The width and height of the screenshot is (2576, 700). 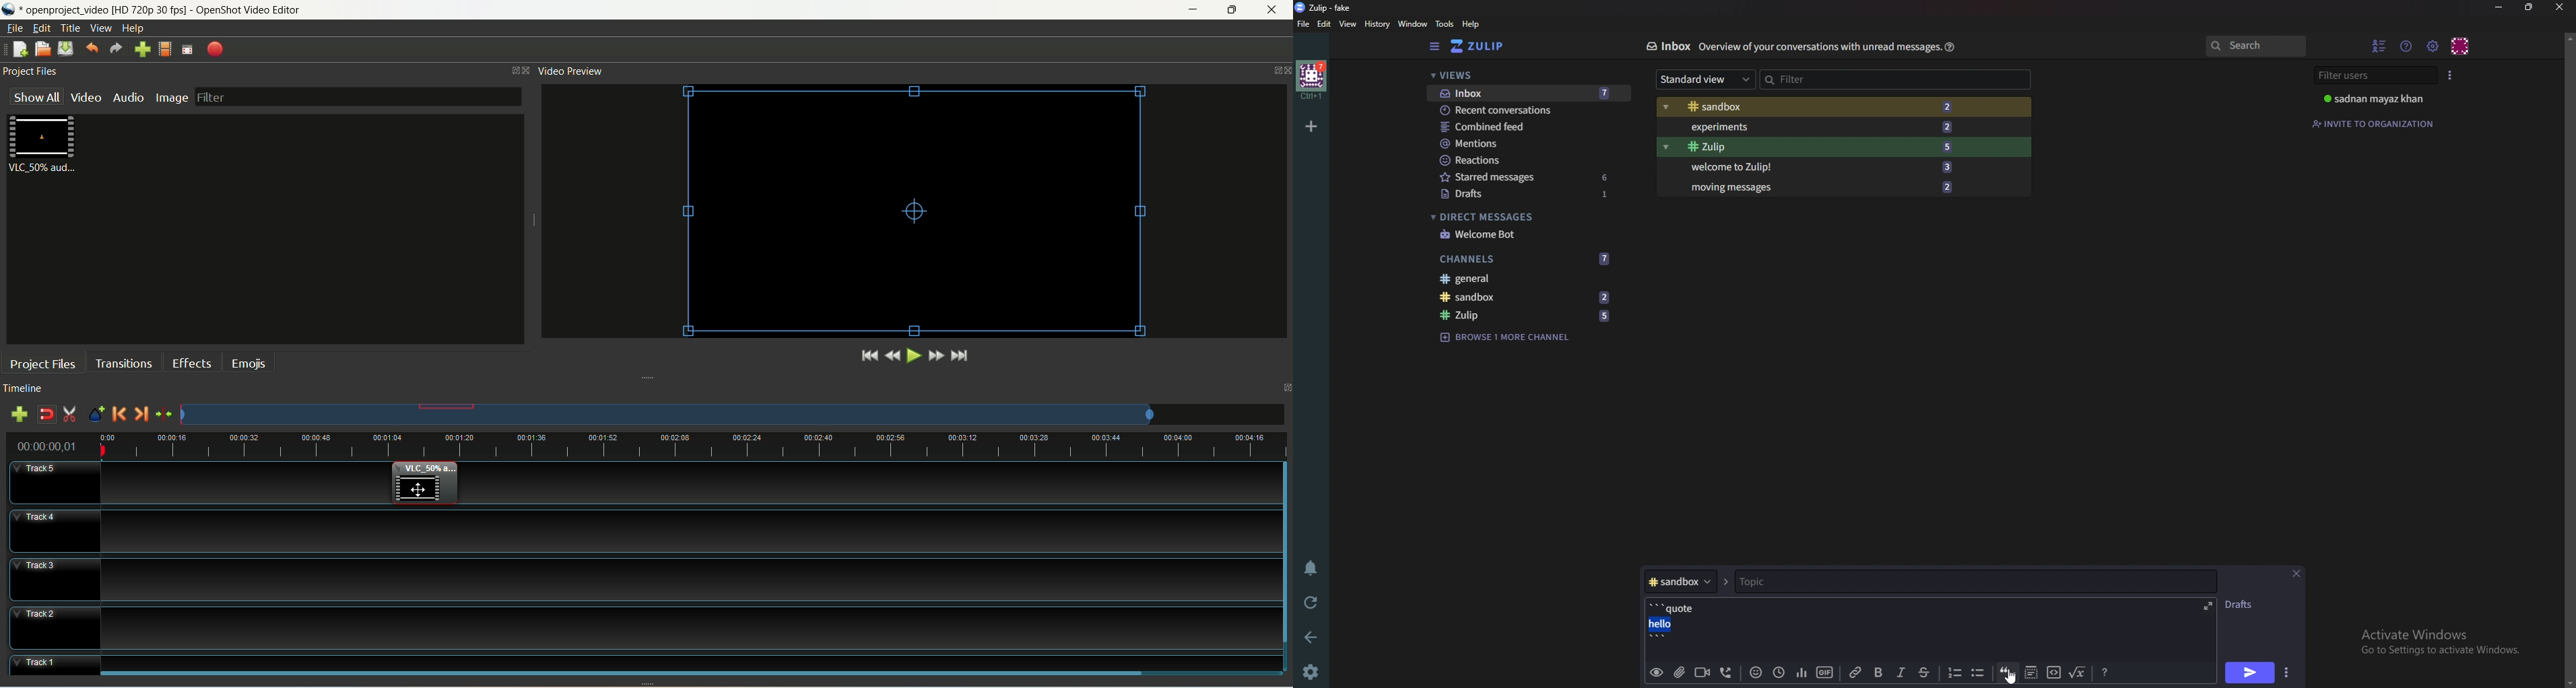 What do you see at coordinates (1903, 673) in the screenshot?
I see `Italic` at bounding box center [1903, 673].